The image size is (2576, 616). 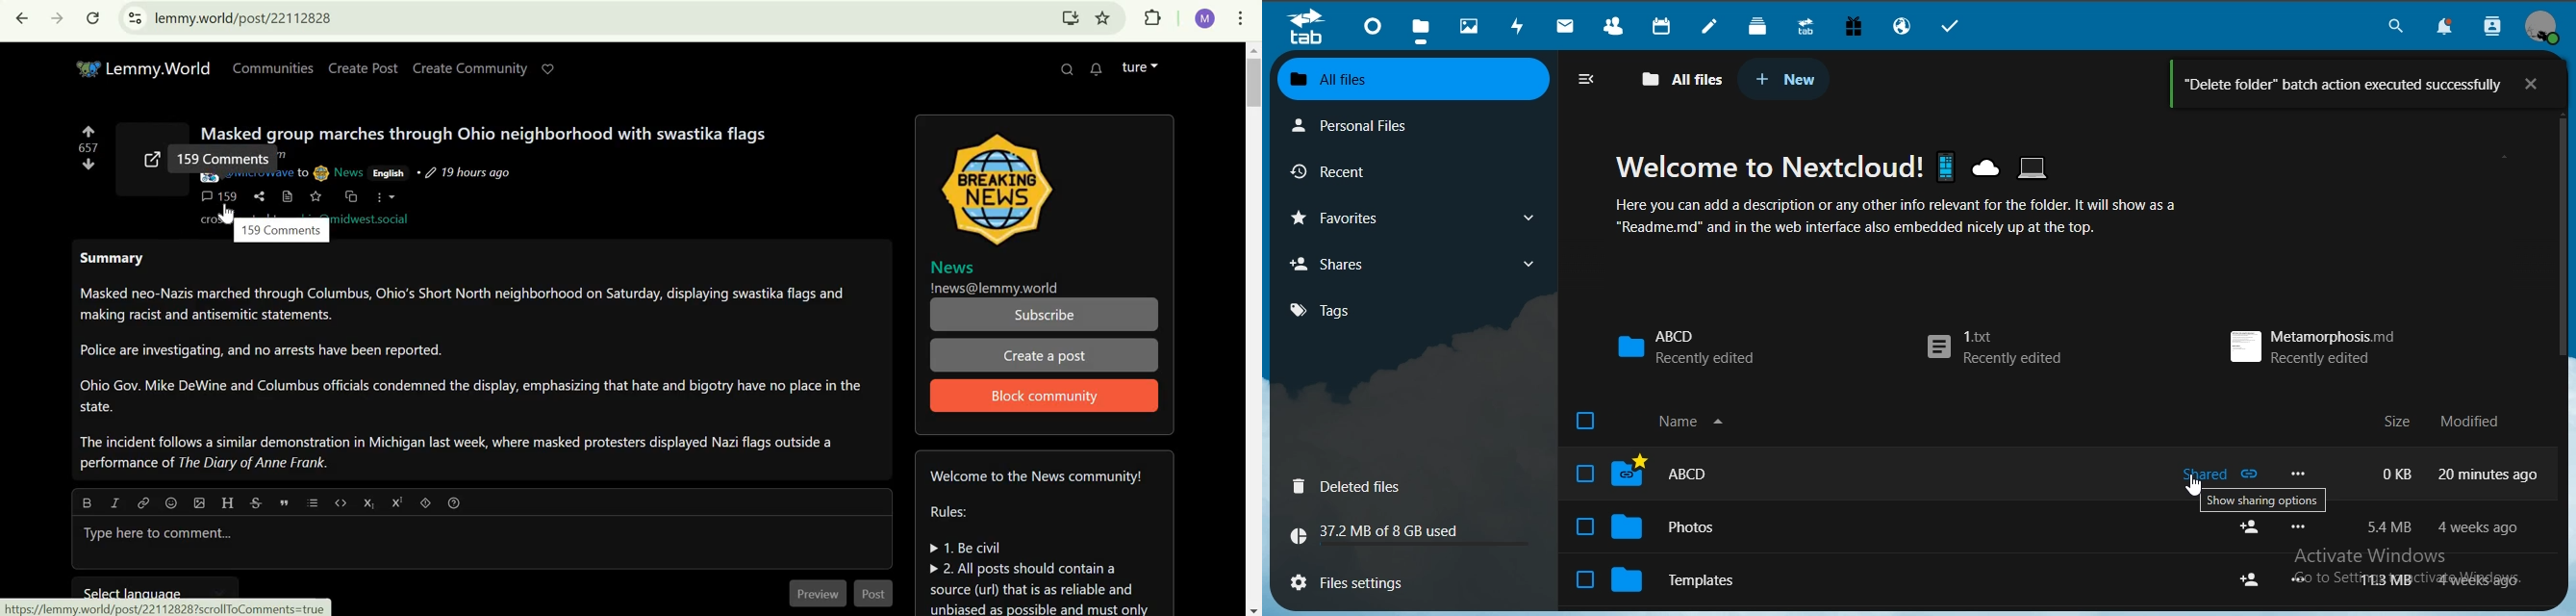 I want to click on contacts, so click(x=1616, y=24).